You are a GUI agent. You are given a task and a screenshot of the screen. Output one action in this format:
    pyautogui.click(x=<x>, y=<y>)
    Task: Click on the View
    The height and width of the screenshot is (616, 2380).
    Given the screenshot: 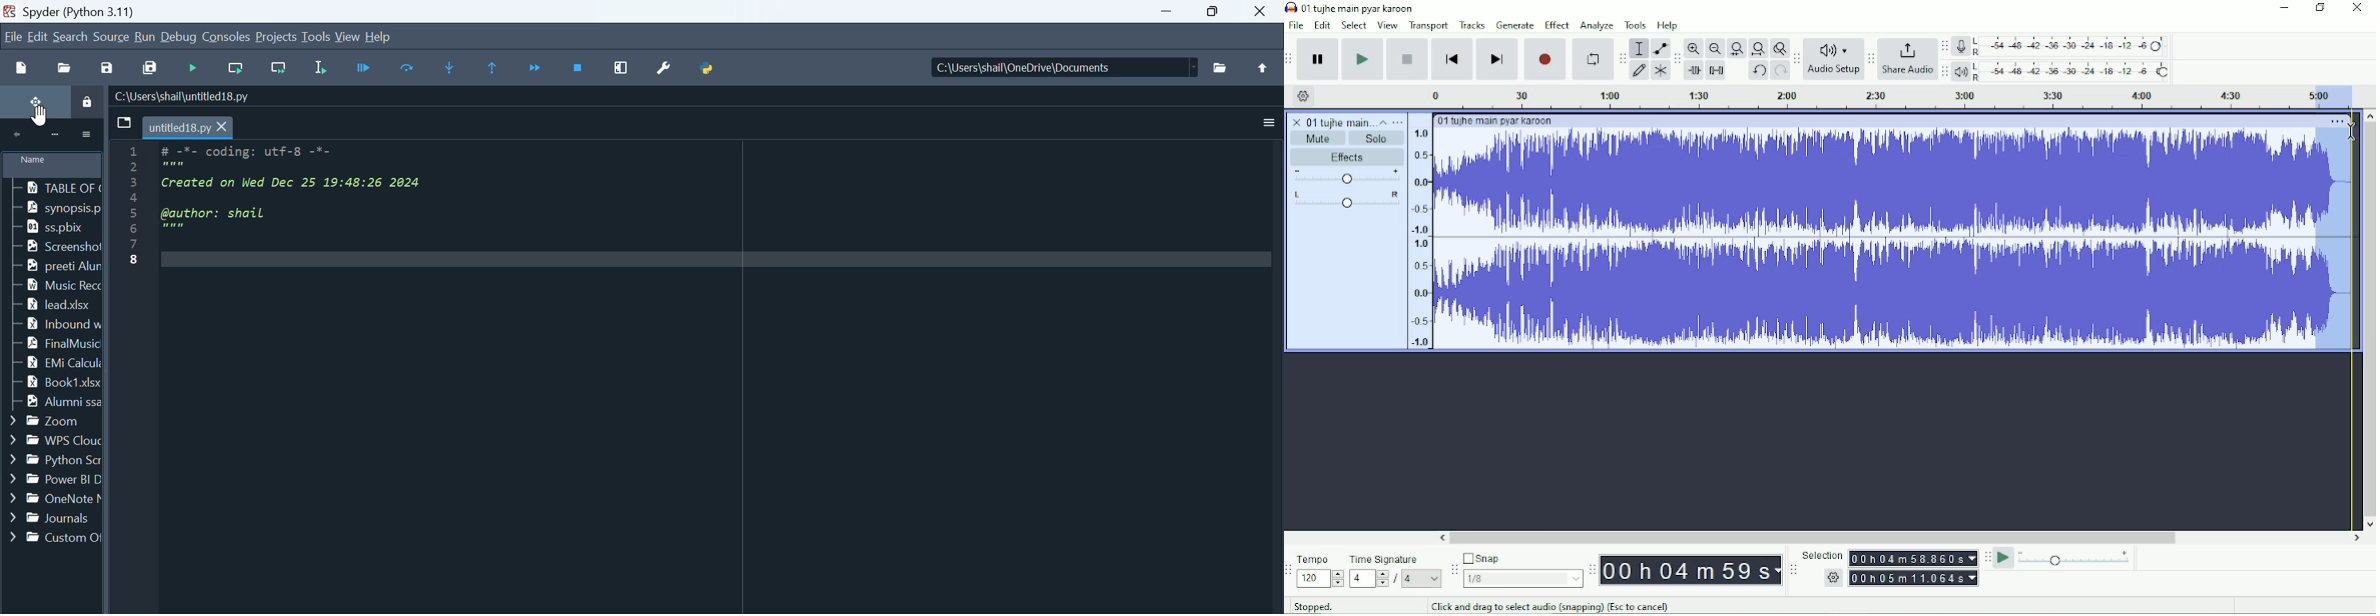 What is the action you would take?
    pyautogui.click(x=1388, y=26)
    